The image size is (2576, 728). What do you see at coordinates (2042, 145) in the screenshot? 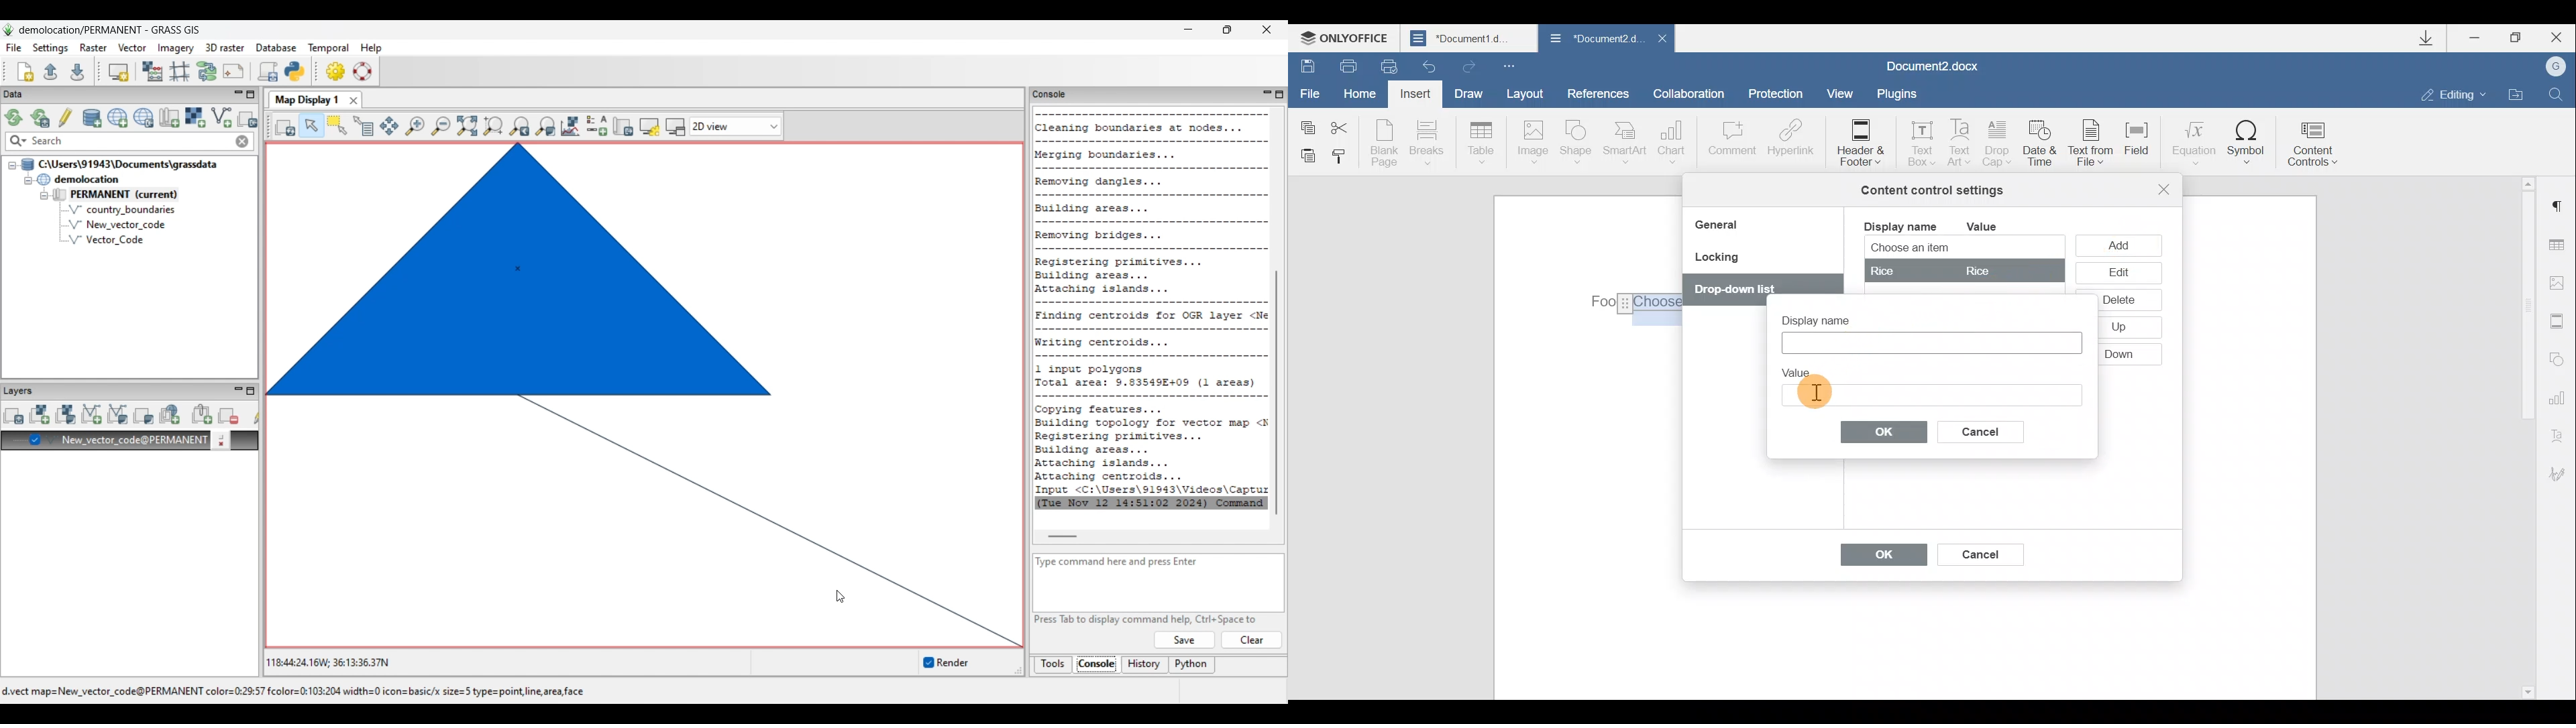
I see `Date & time` at bounding box center [2042, 145].